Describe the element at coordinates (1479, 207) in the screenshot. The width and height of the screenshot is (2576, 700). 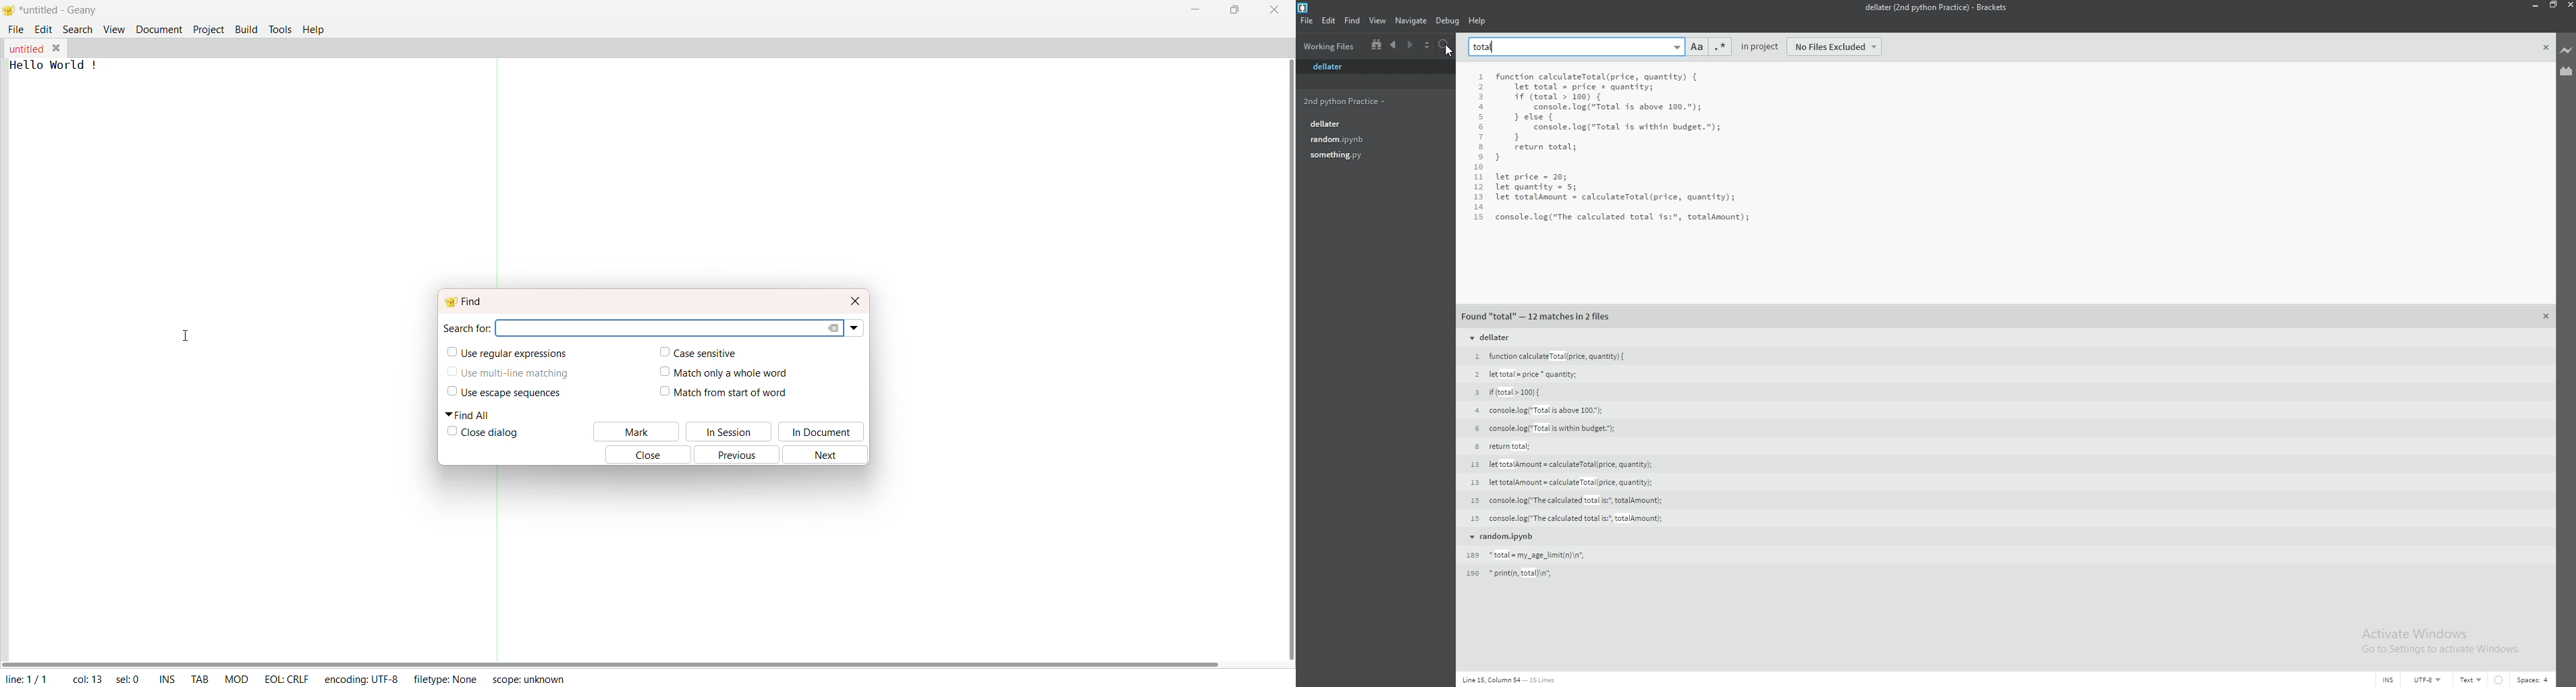
I see `14` at that location.